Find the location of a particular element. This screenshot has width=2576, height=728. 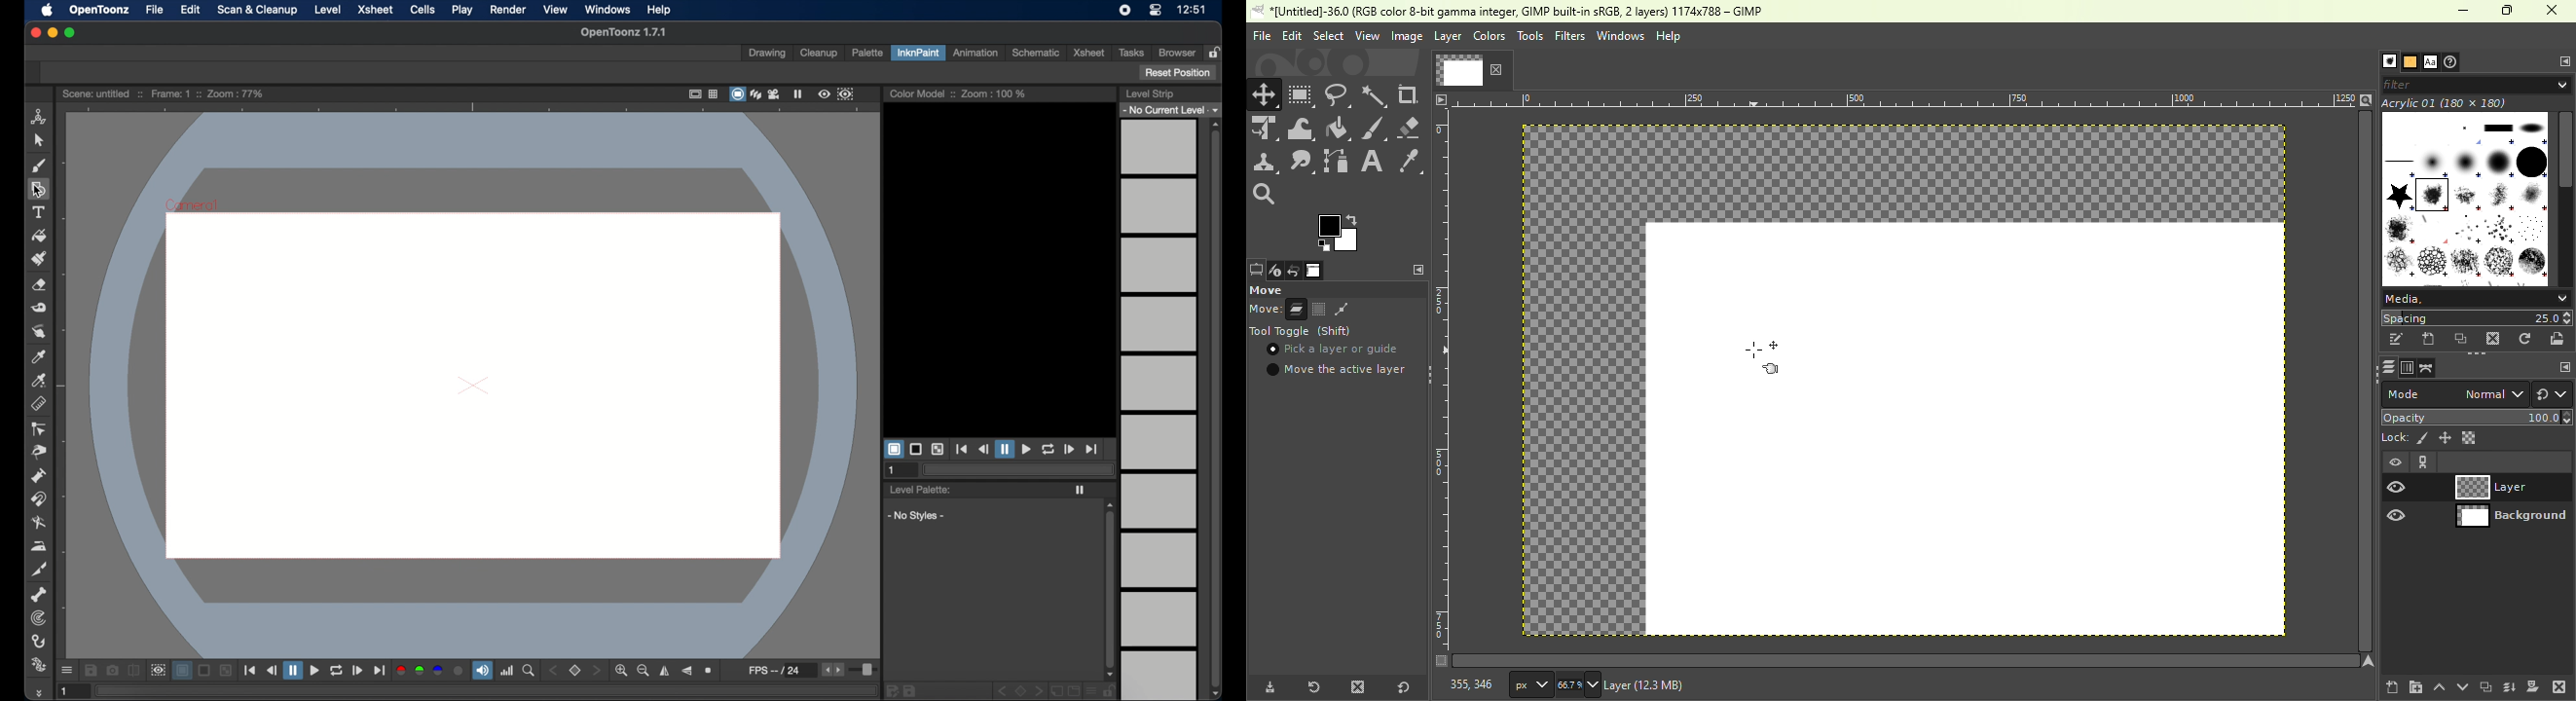

locator is located at coordinates (528, 670).